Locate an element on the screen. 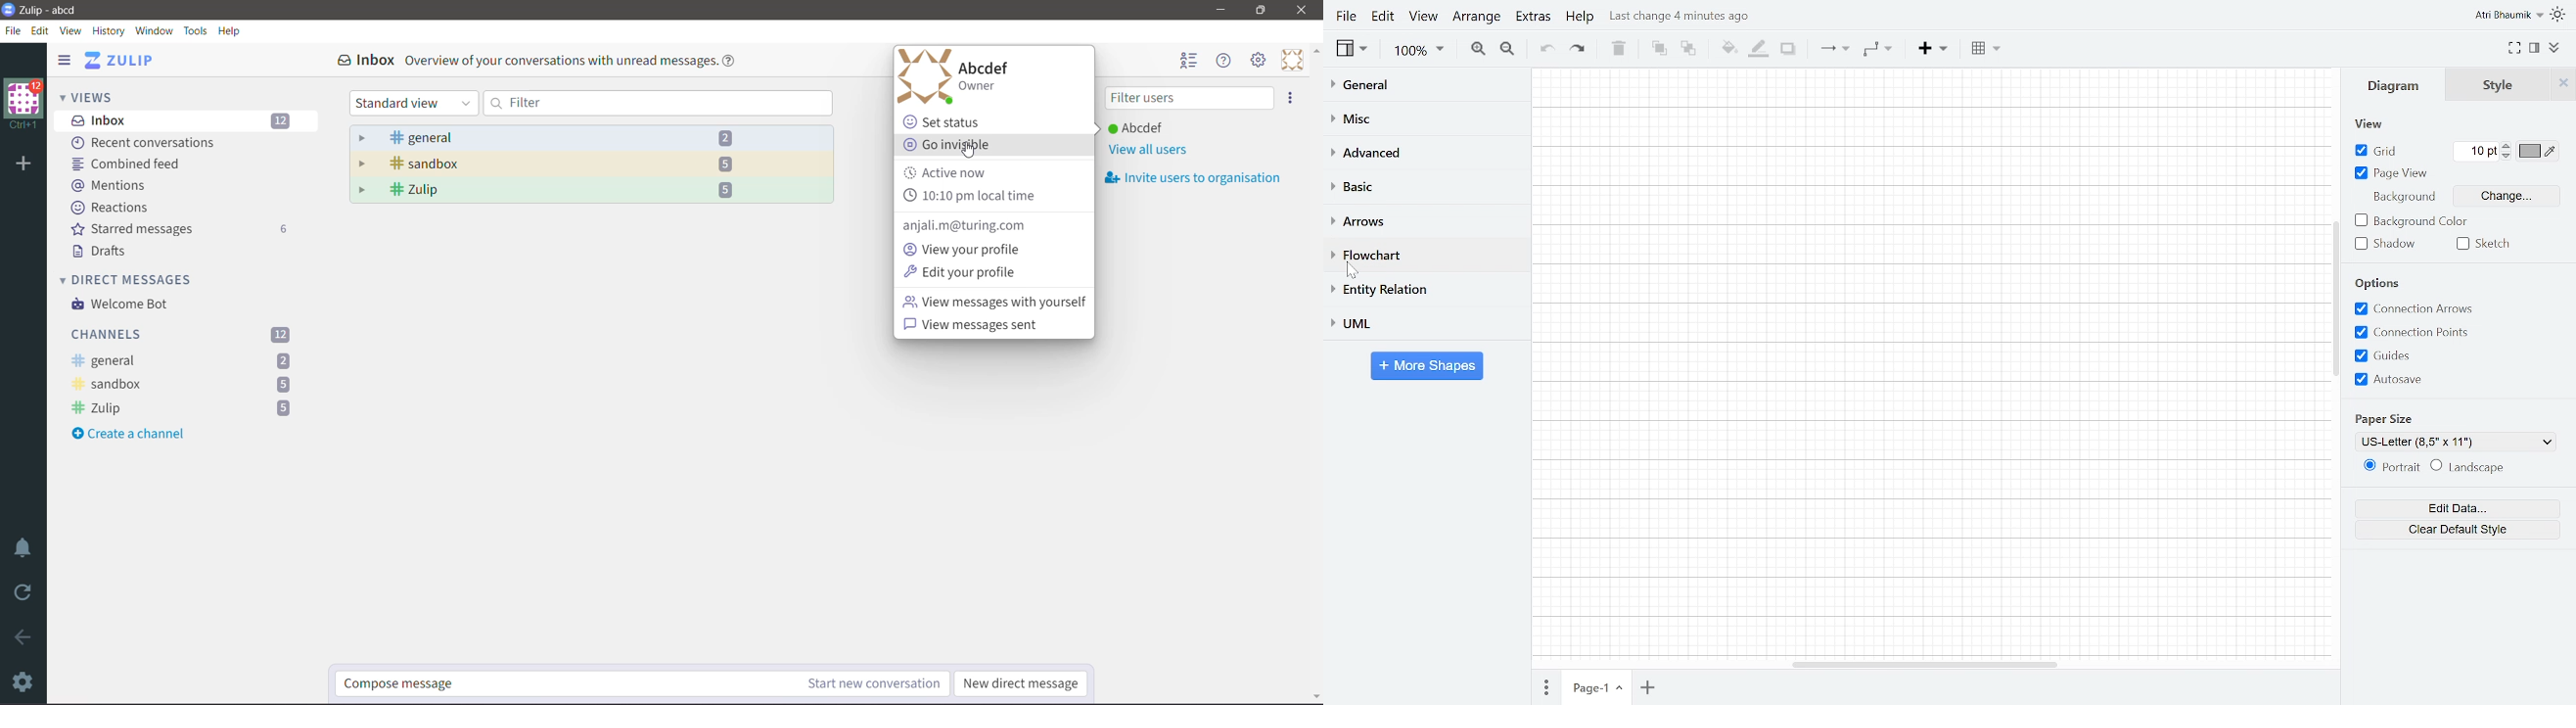  Autosave is located at coordinates (2391, 378).